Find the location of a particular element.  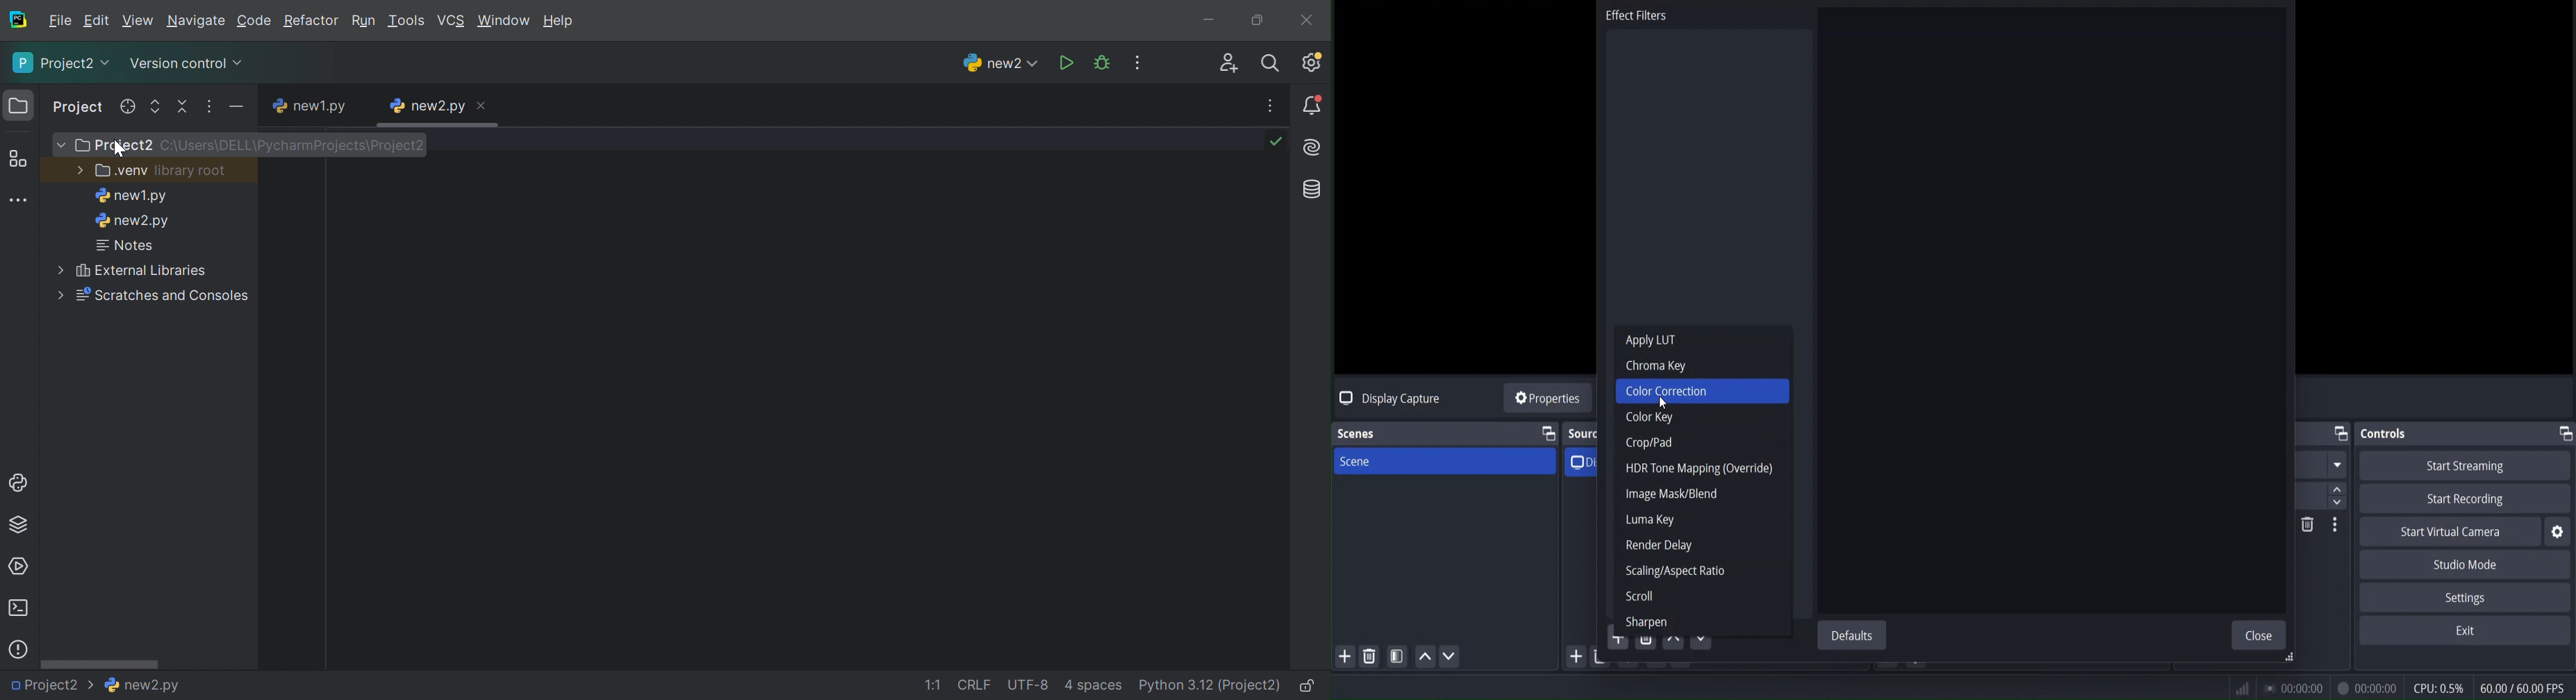

controls is located at coordinates (2386, 434).